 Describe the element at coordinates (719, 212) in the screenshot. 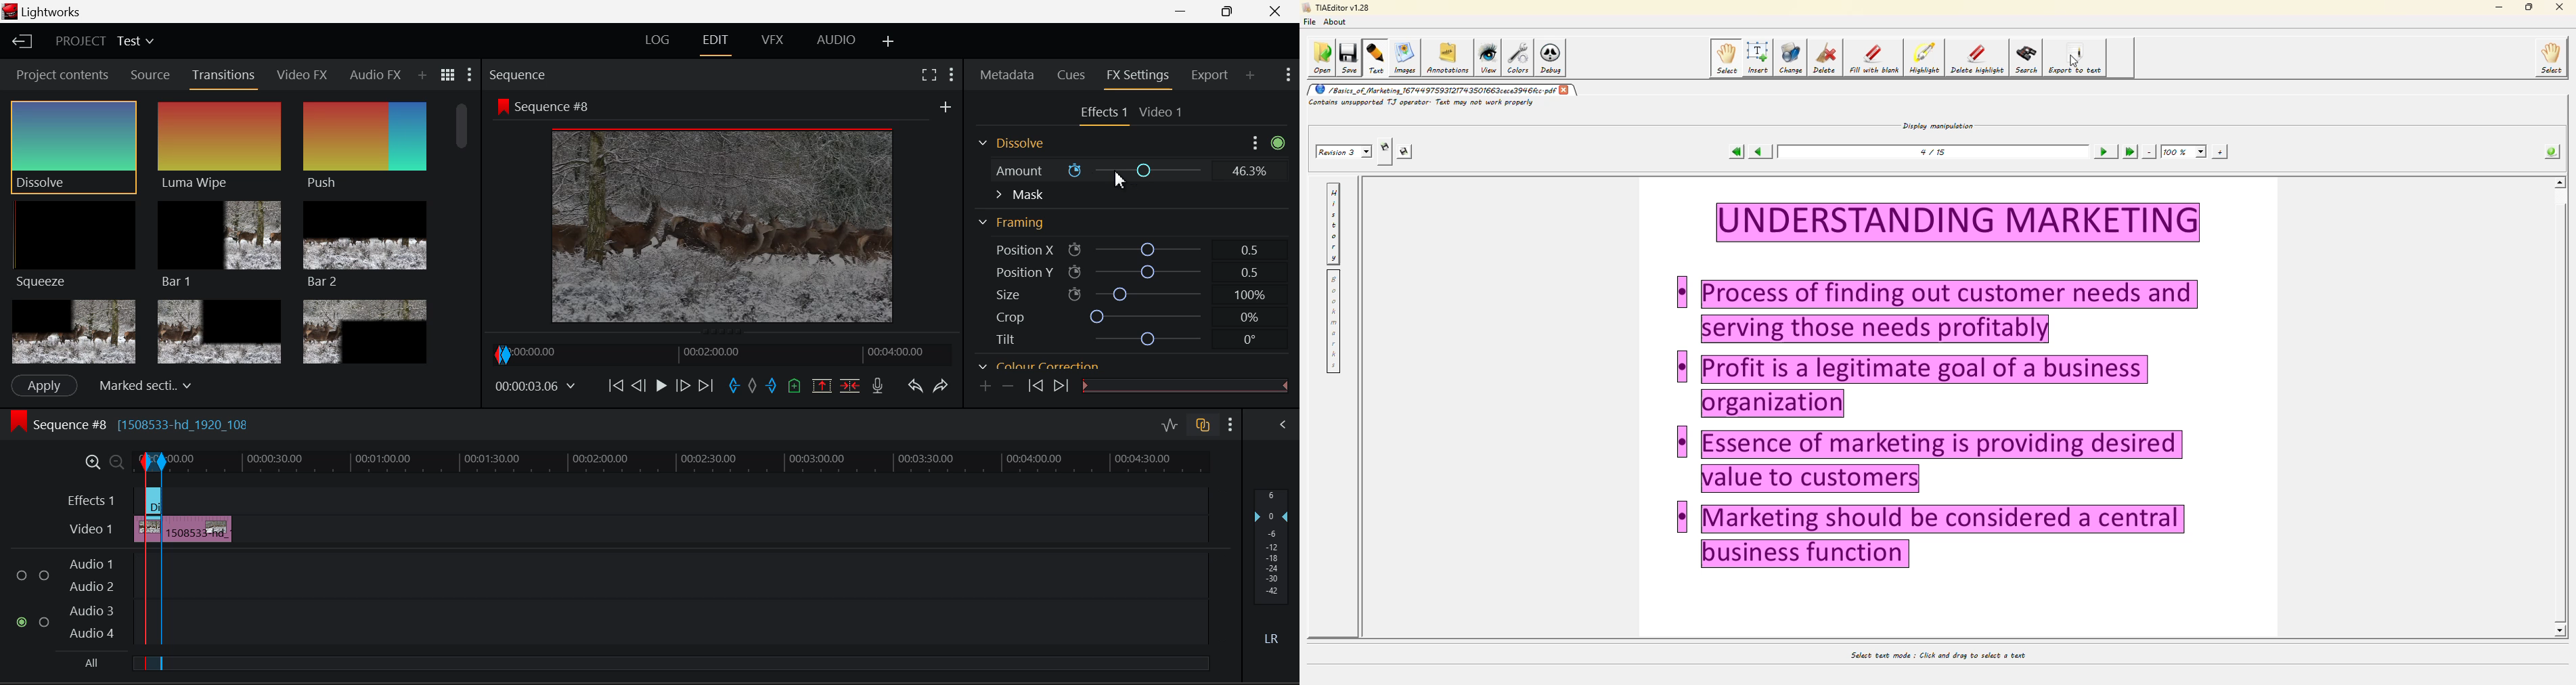

I see `Sequence #8 Preview Screen` at that location.